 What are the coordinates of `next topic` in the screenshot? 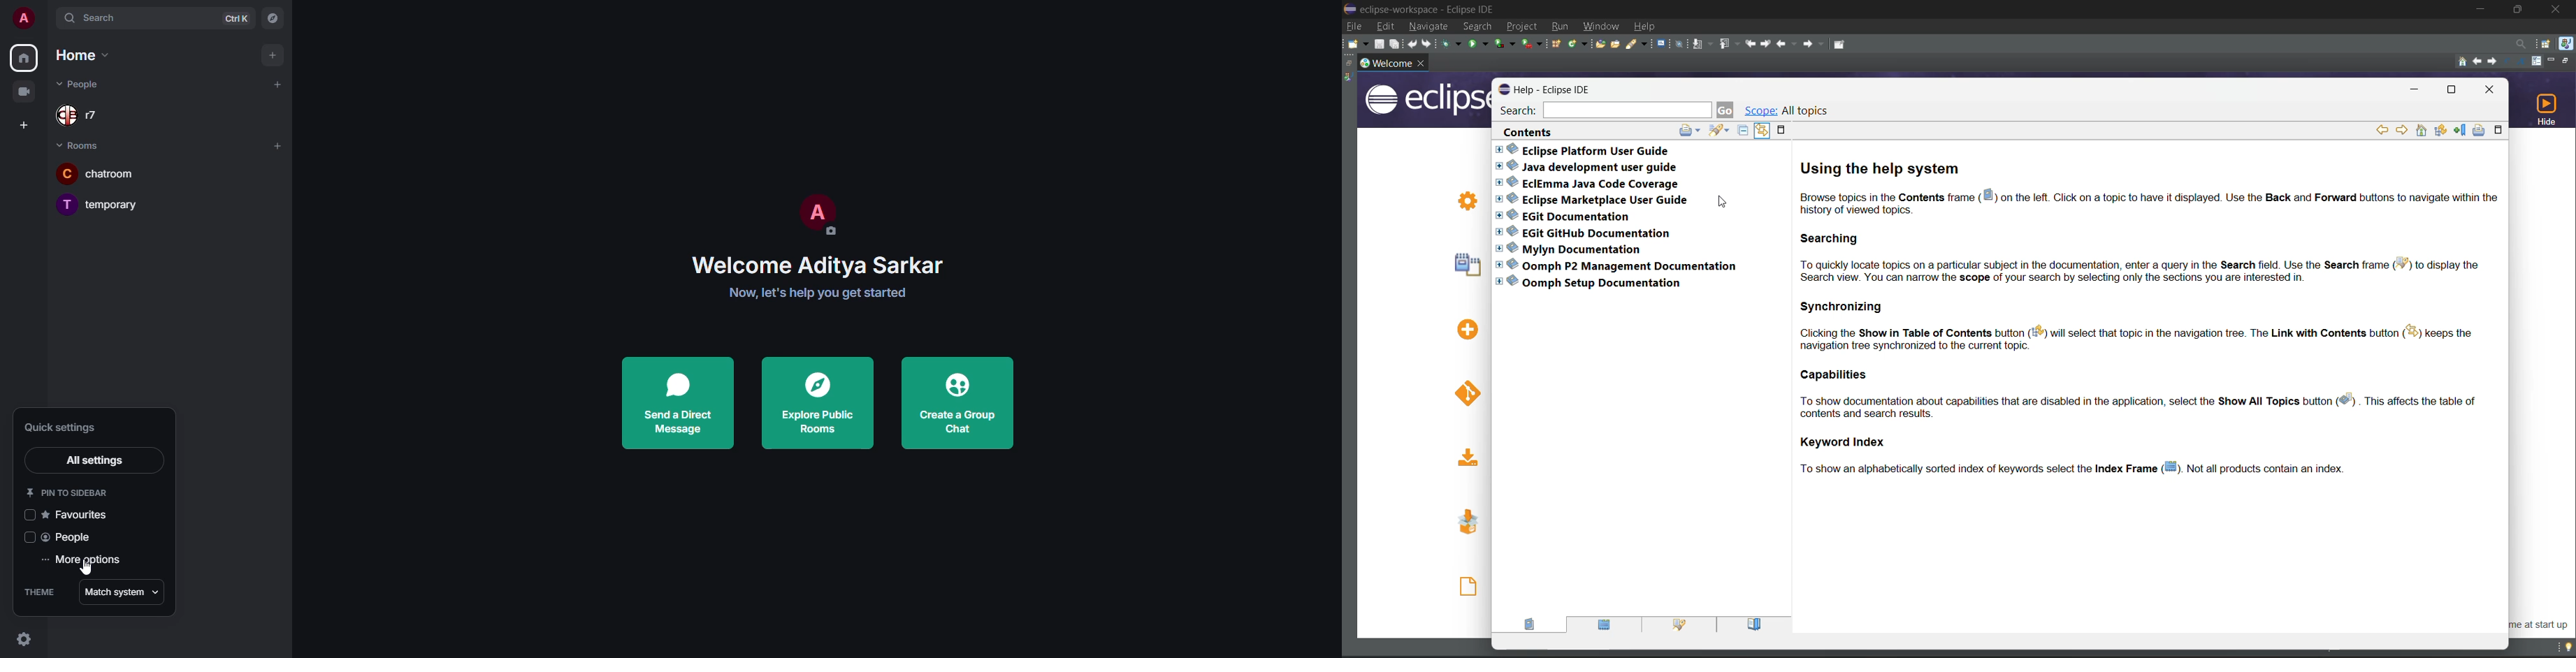 It's located at (2492, 60).